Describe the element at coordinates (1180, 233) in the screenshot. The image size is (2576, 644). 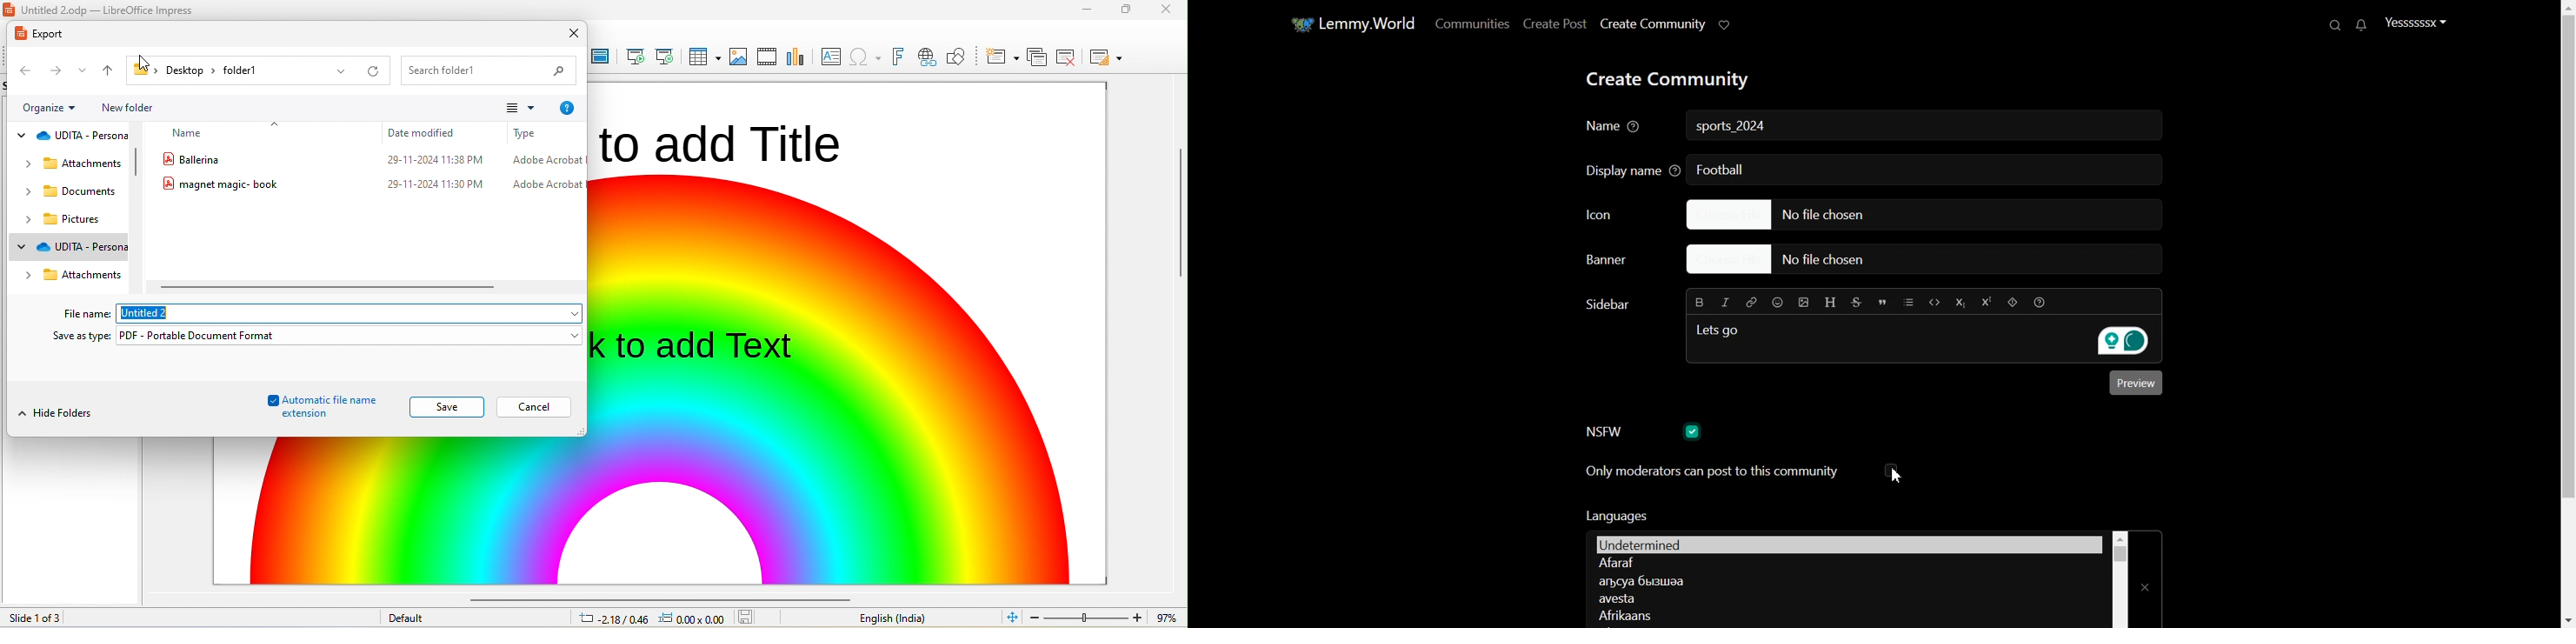
I see `vertical scroll bar` at that location.